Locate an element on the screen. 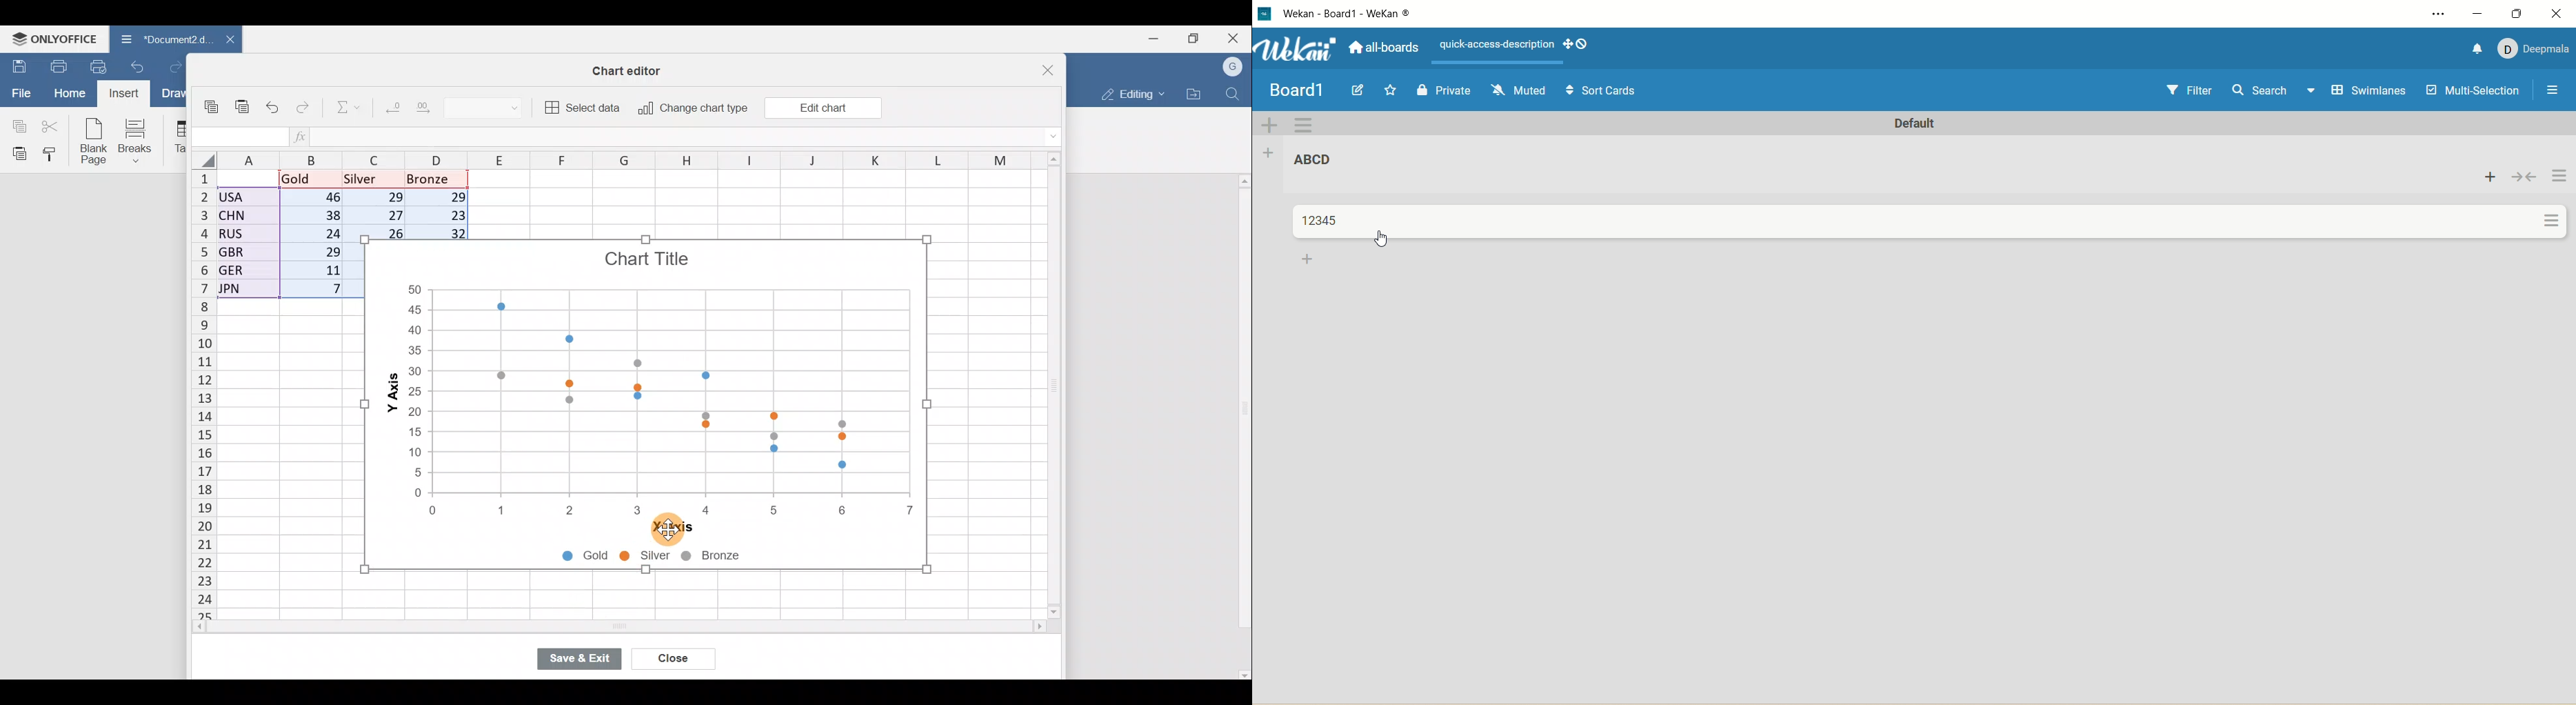  Cursor on Insert is located at coordinates (121, 96).